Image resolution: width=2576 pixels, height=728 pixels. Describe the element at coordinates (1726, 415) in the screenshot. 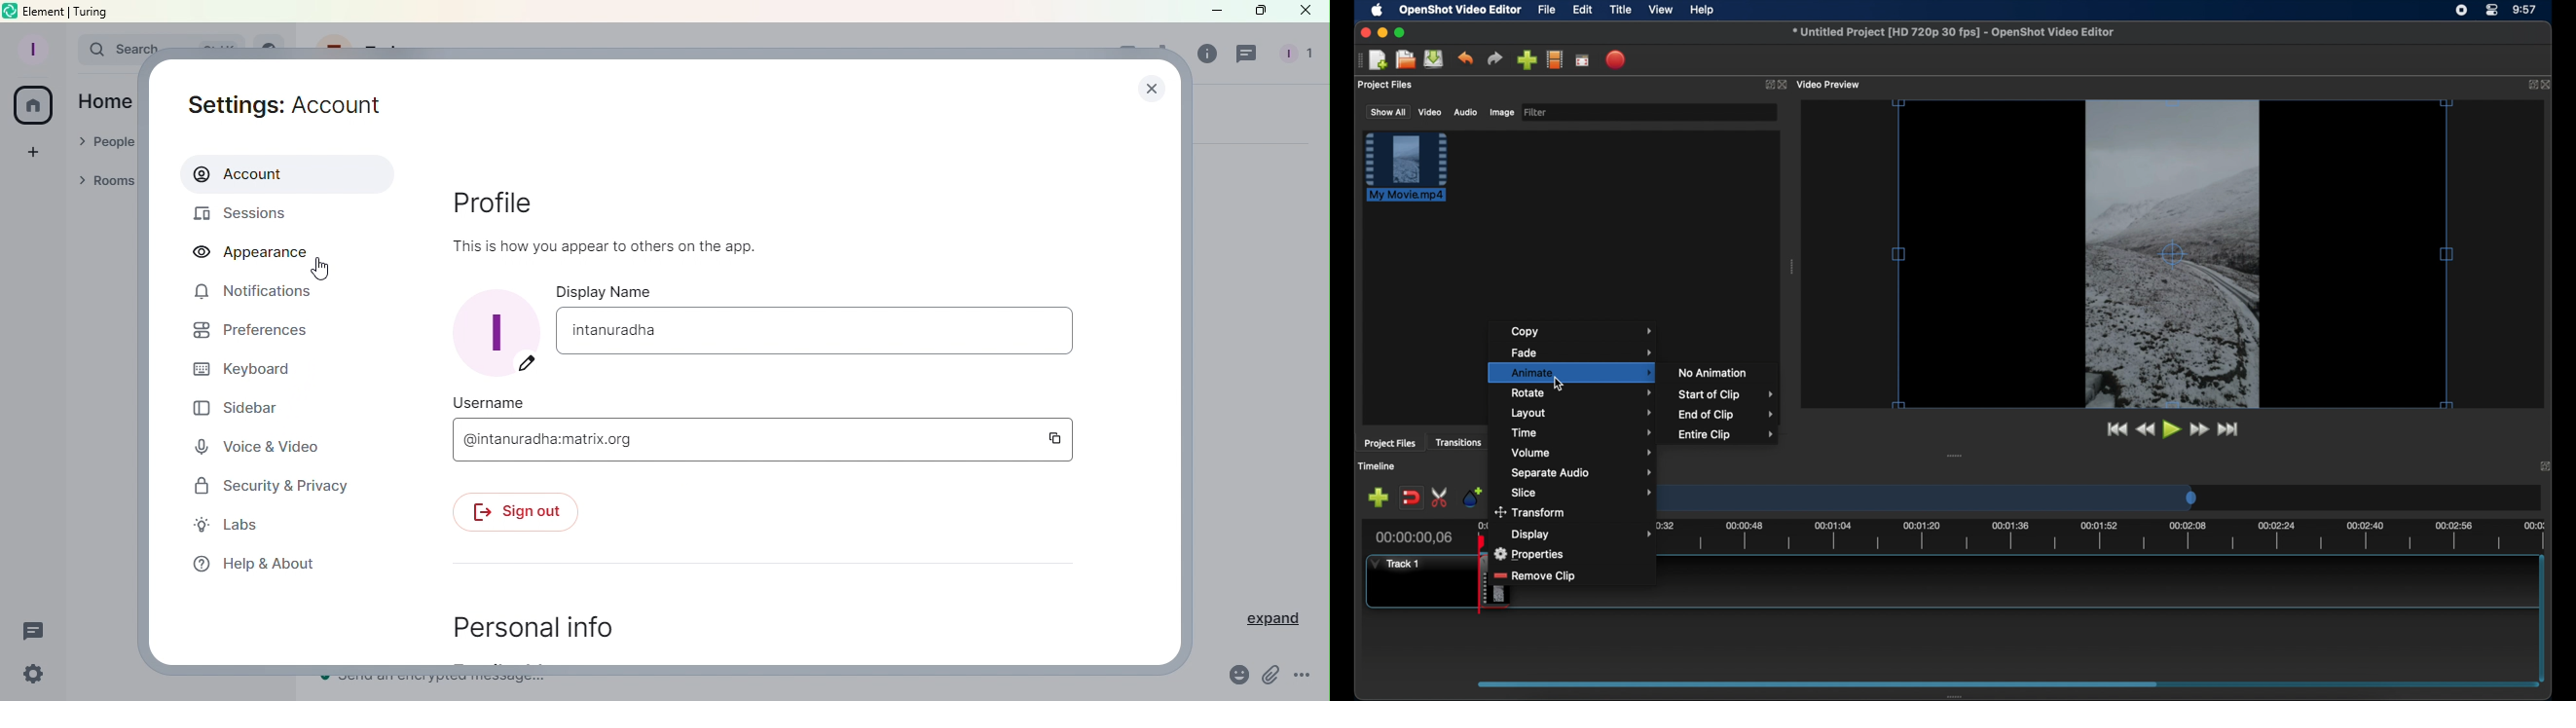

I see `end of clip menu` at that location.